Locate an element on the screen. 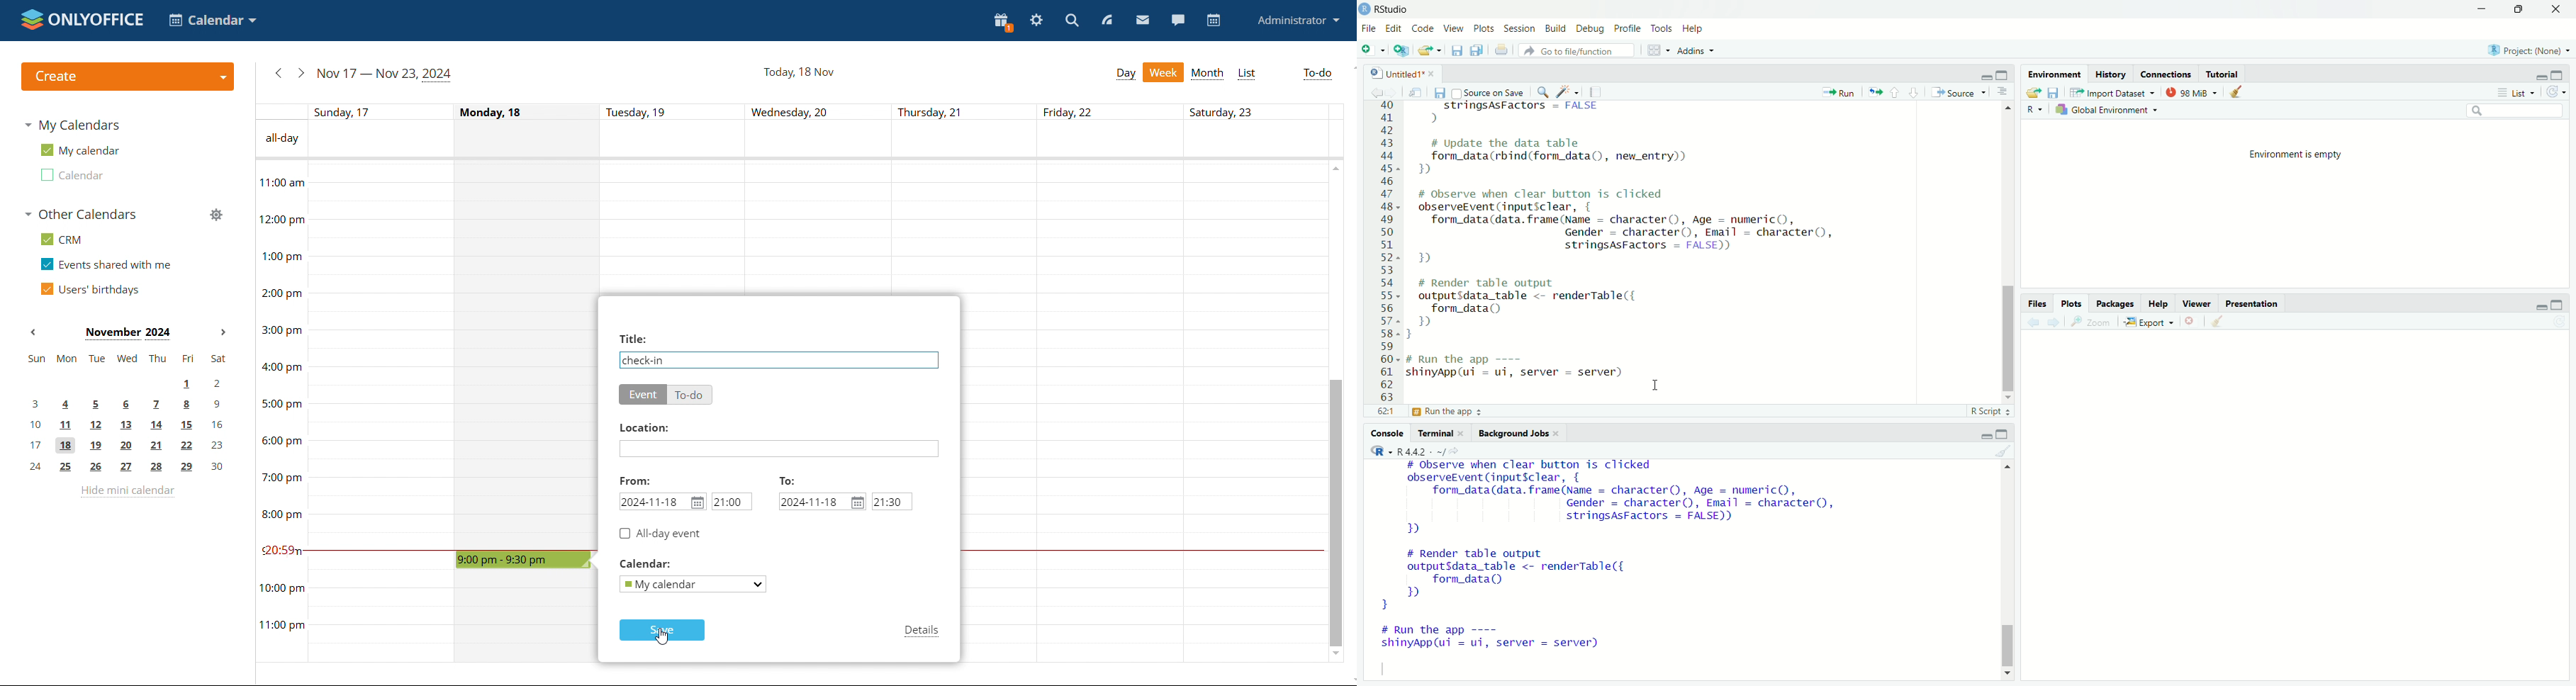 This screenshot has height=700, width=2576. RStudio is located at coordinates (1395, 8).